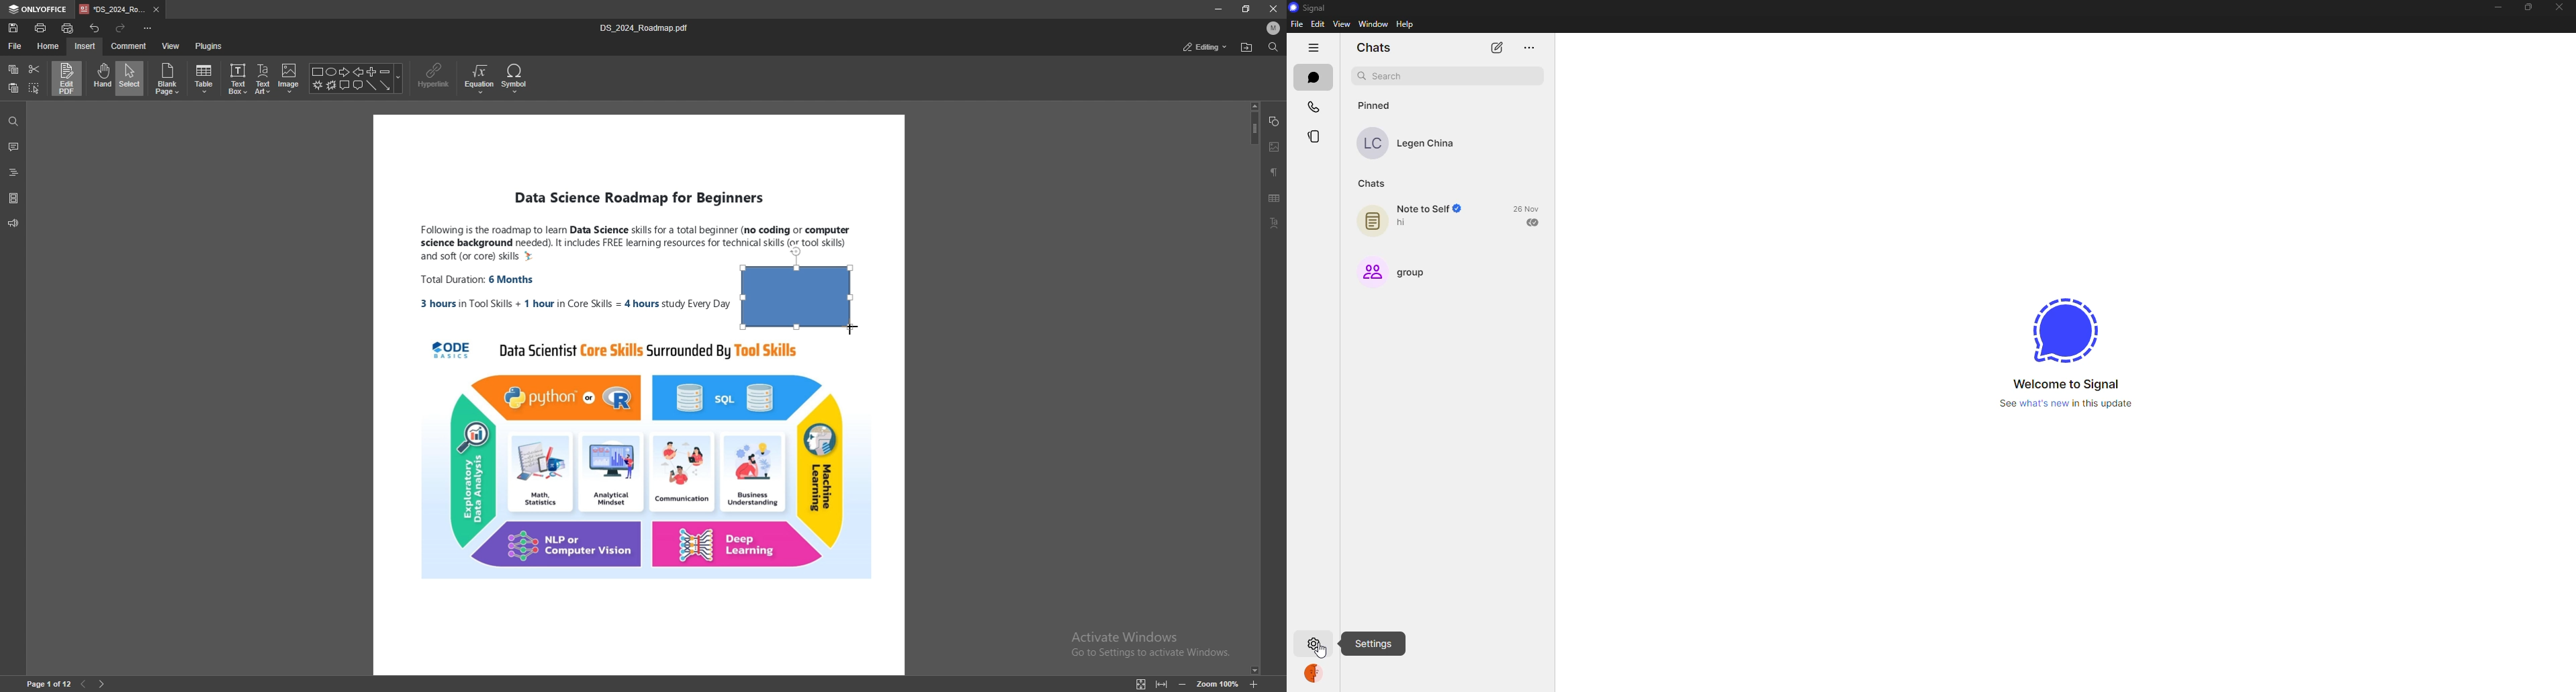 This screenshot has height=700, width=2576. What do you see at coordinates (2526, 7) in the screenshot?
I see `maximize` at bounding box center [2526, 7].